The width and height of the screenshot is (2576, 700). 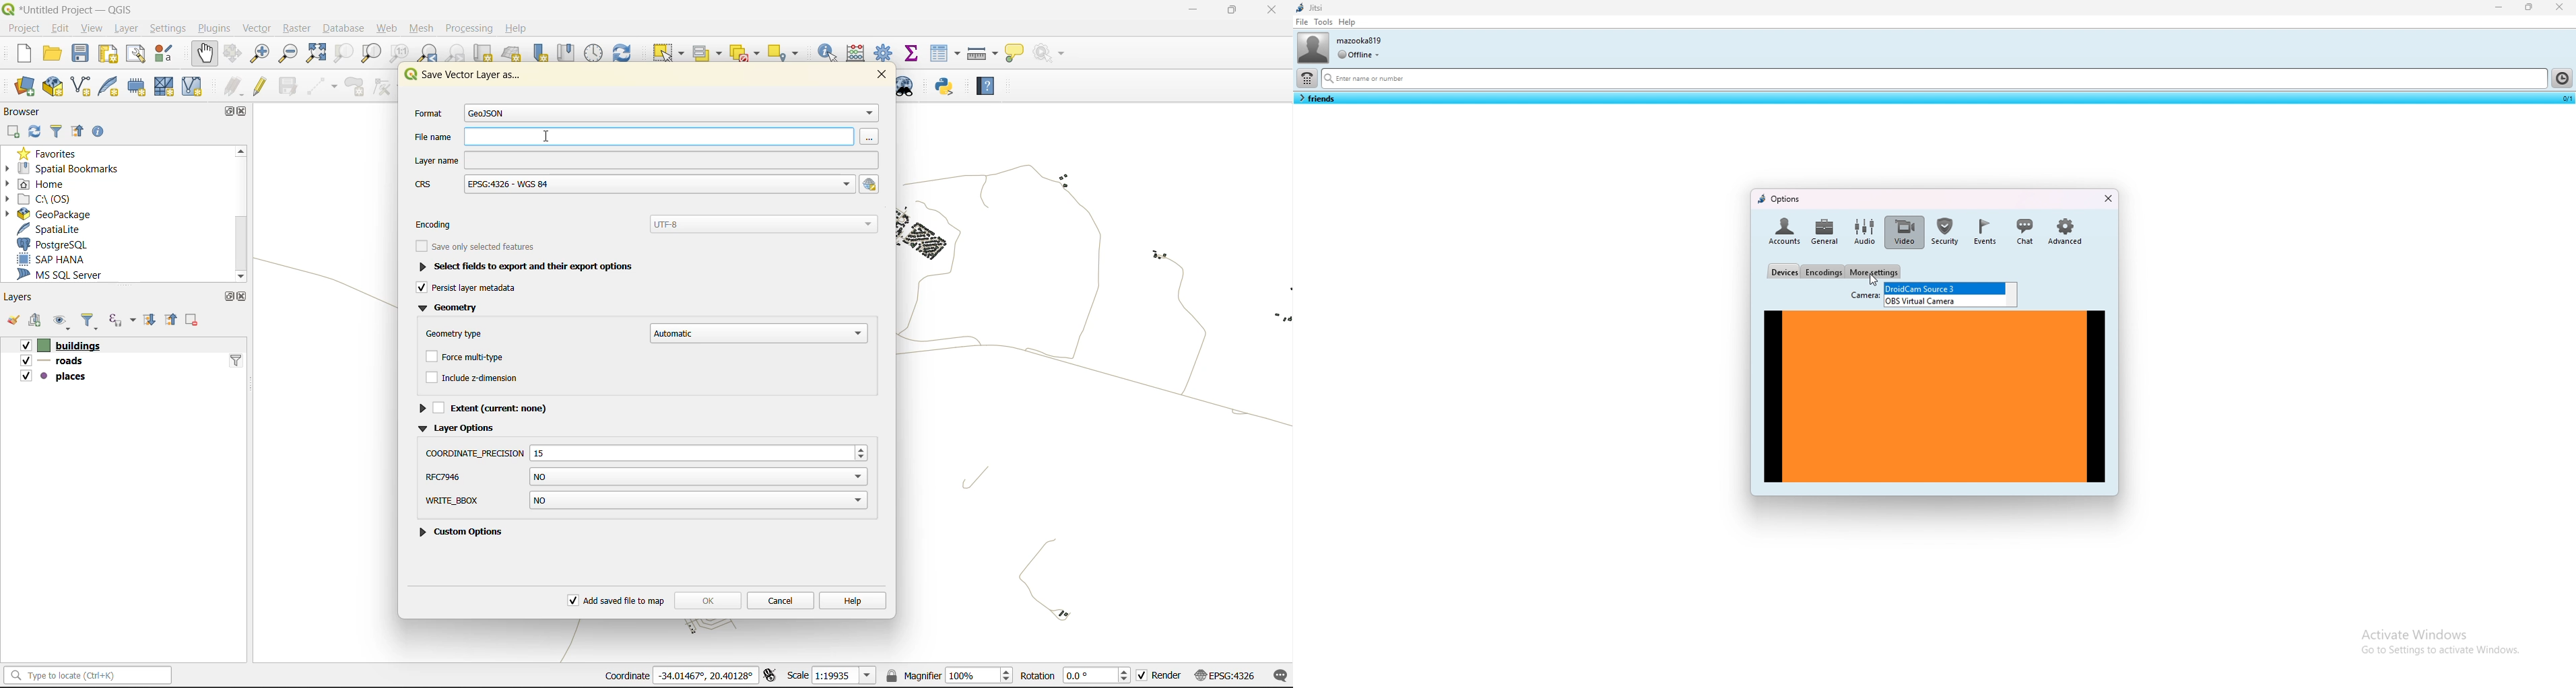 I want to click on close, so click(x=1272, y=11).